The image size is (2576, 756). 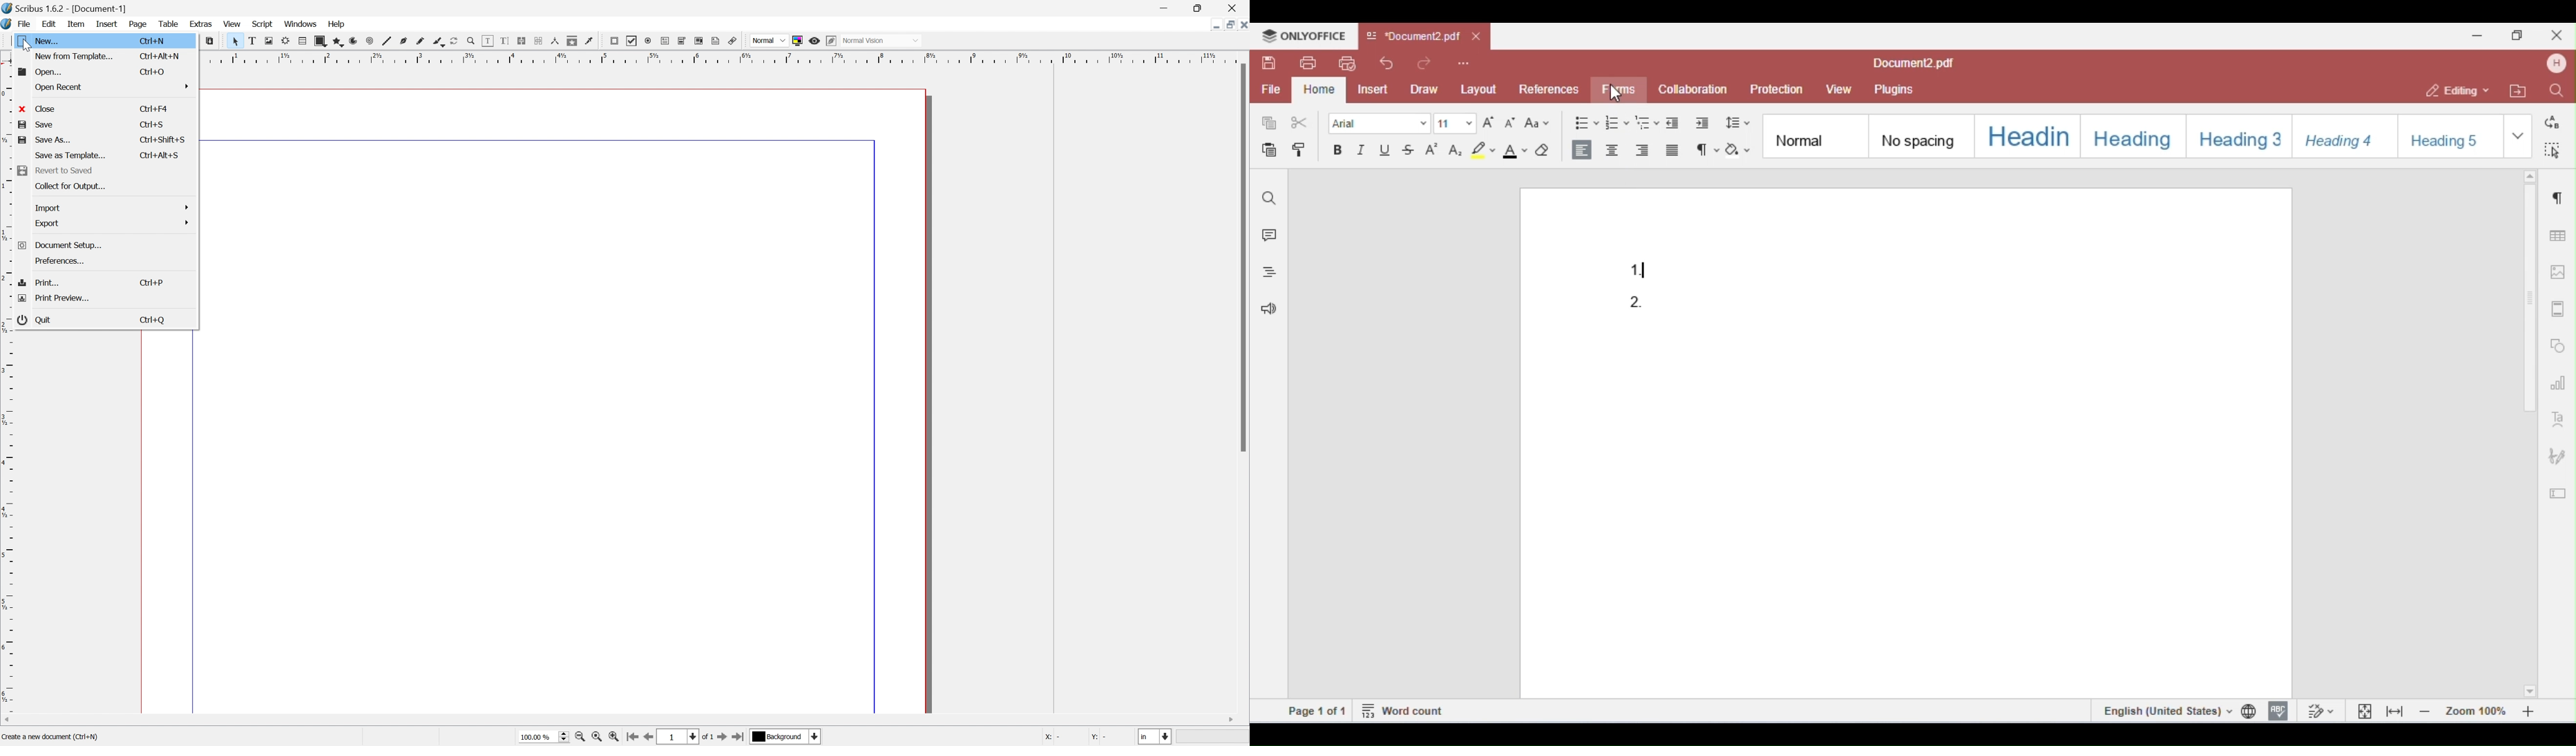 What do you see at coordinates (45, 142) in the screenshot?
I see `save as` at bounding box center [45, 142].